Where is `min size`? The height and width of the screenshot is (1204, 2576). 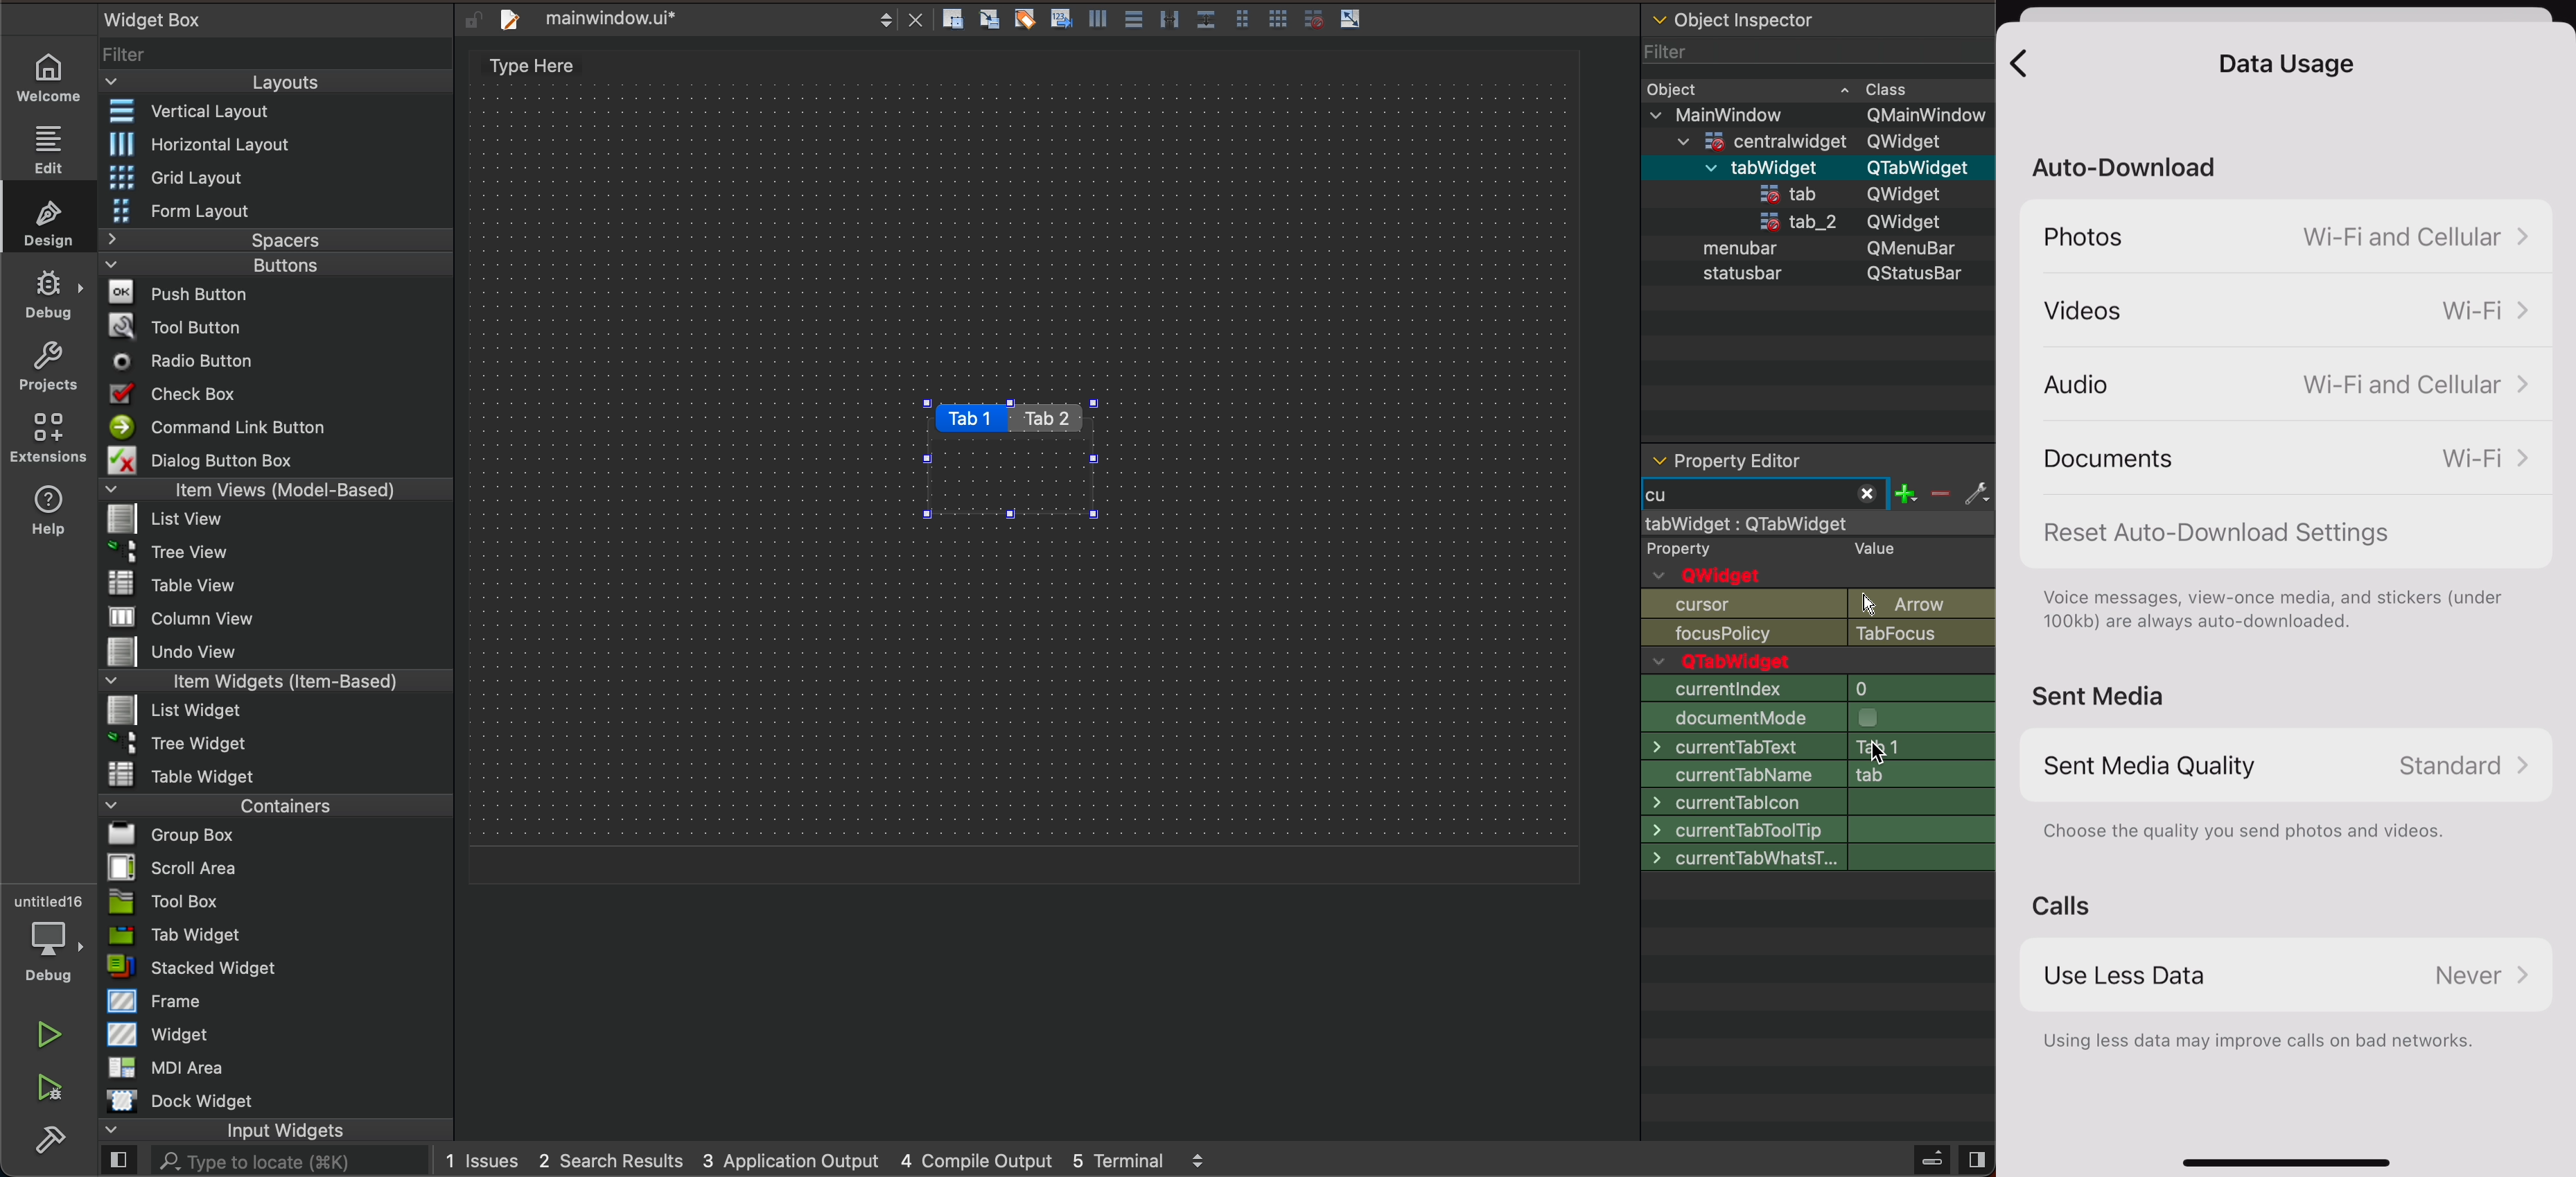
min size is located at coordinates (1820, 746).